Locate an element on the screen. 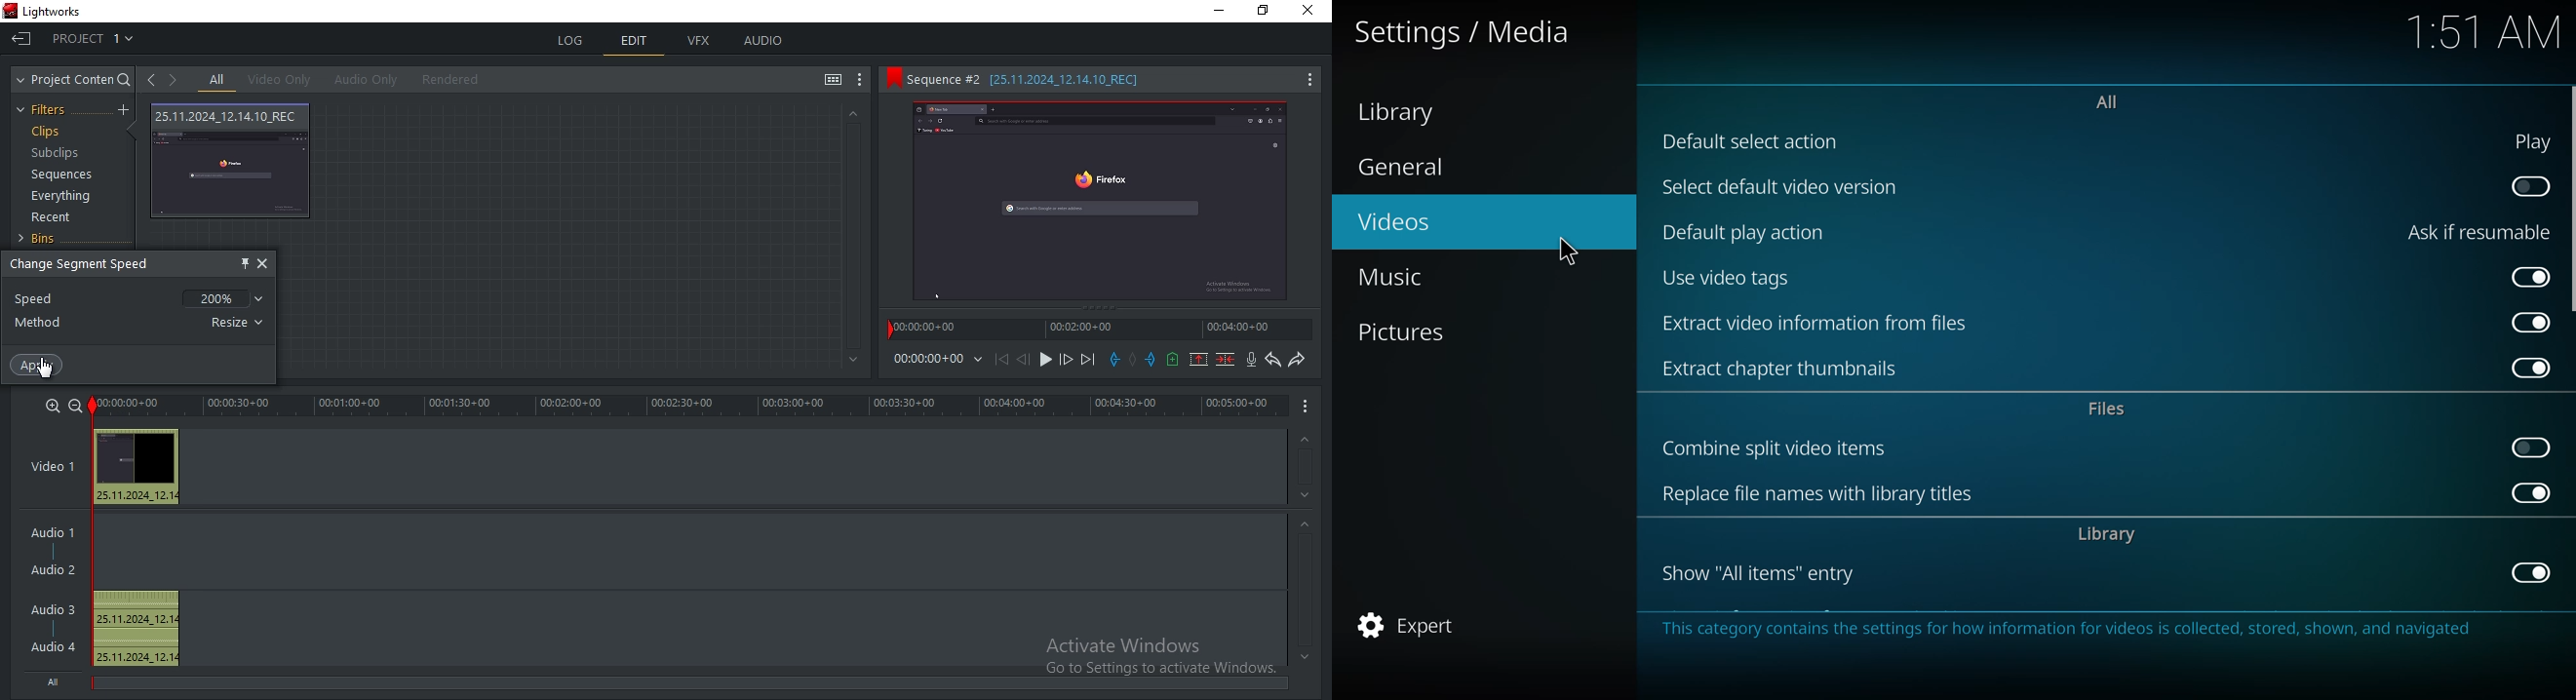  music is located at coordinates (1395, 279).